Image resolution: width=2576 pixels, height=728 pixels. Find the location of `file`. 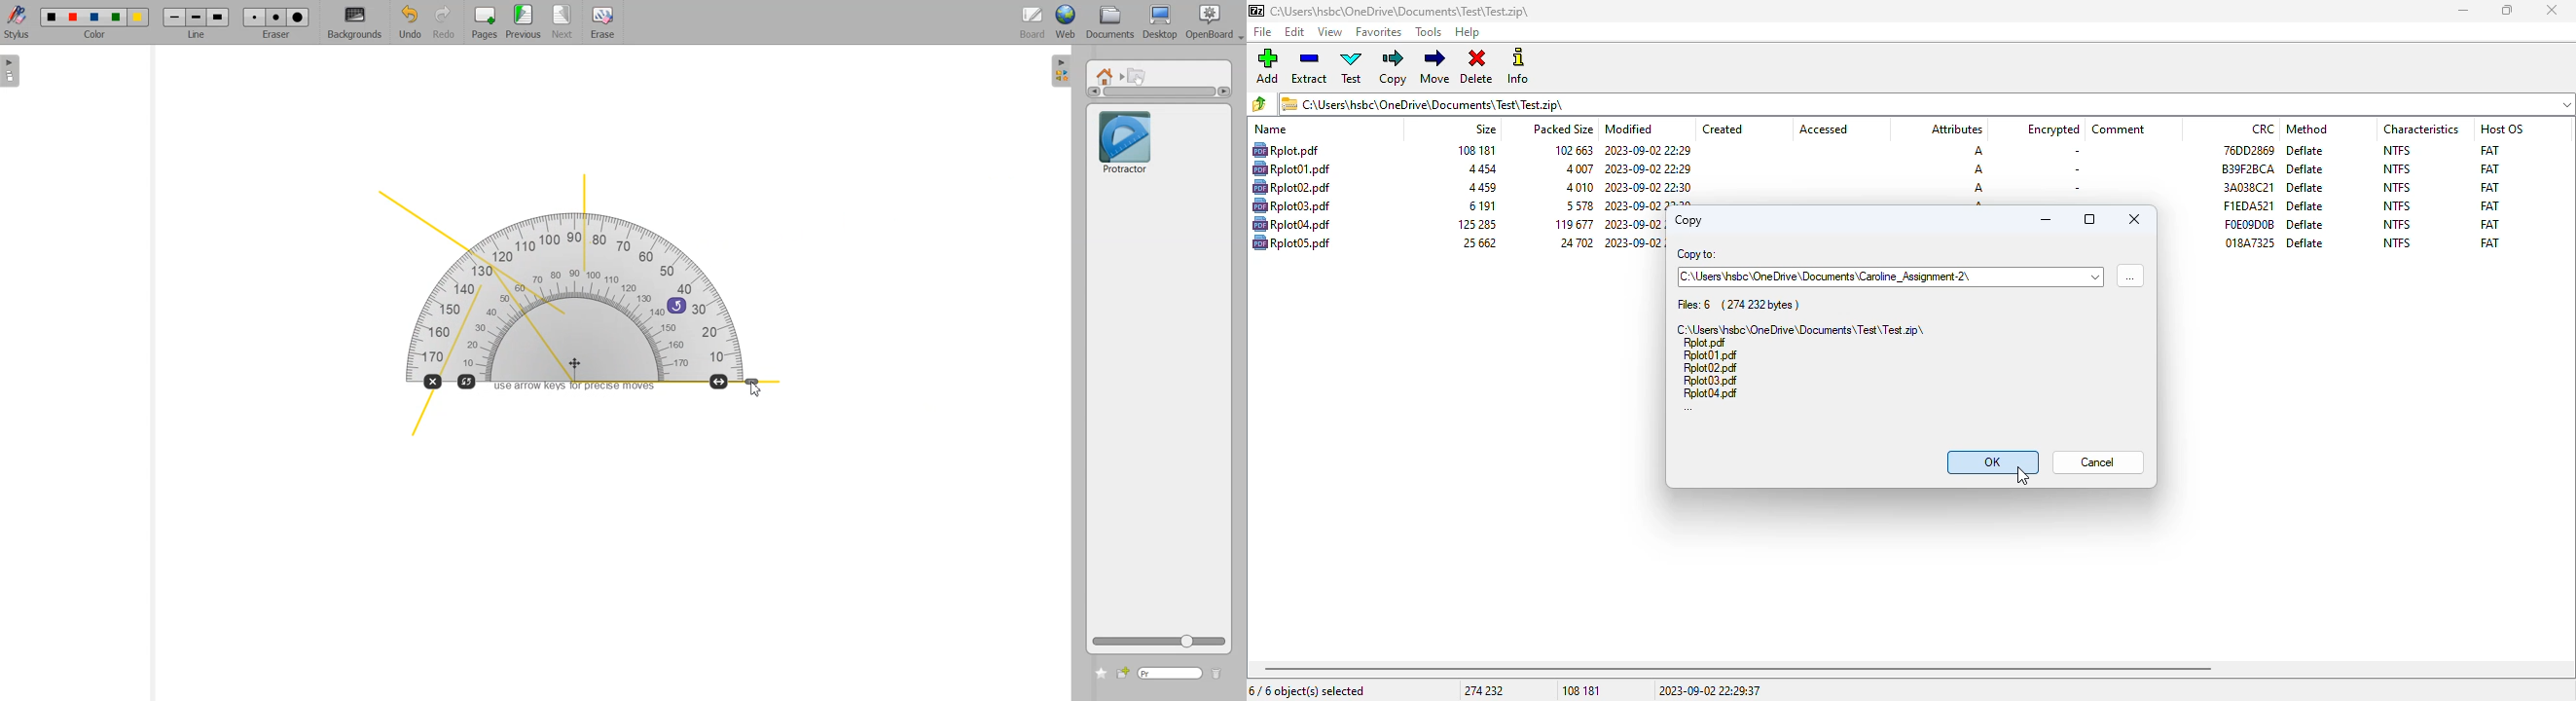

file is located at coordinates (1705, 344).